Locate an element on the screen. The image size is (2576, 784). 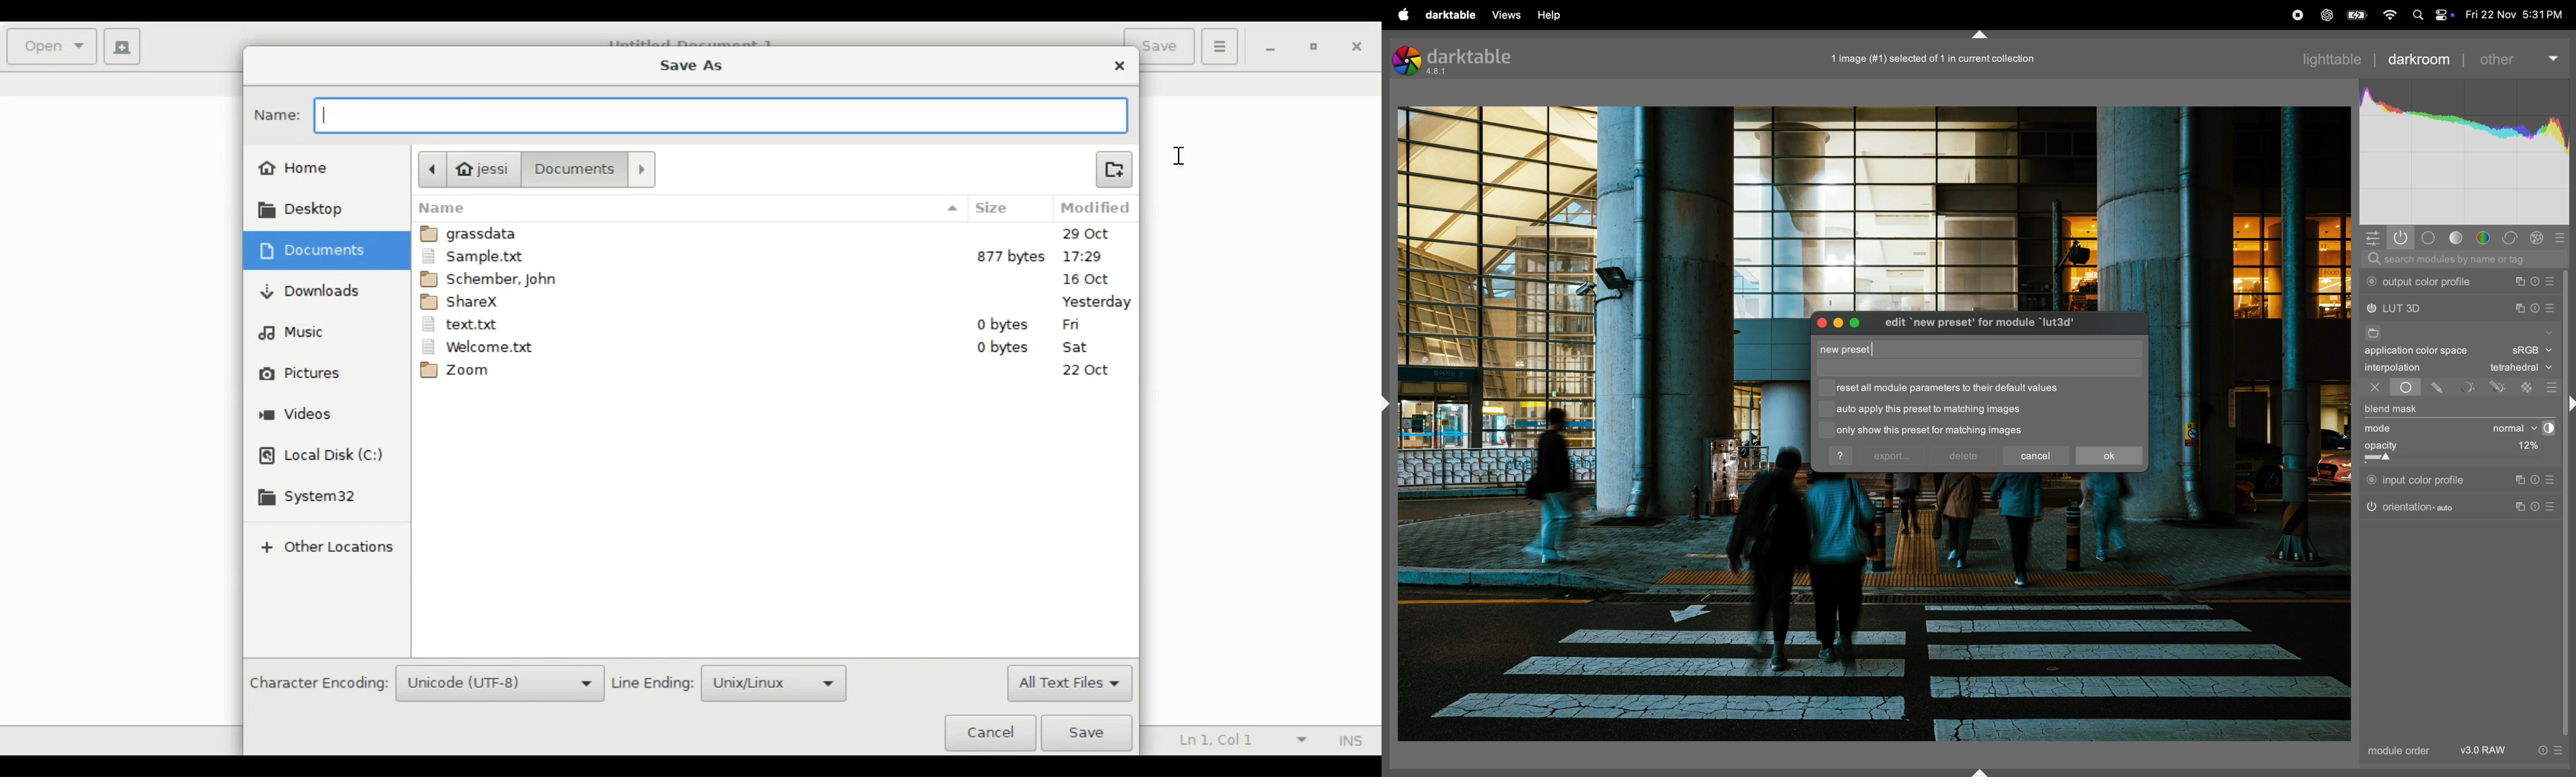
presets is located at coordinates (2552, 310).